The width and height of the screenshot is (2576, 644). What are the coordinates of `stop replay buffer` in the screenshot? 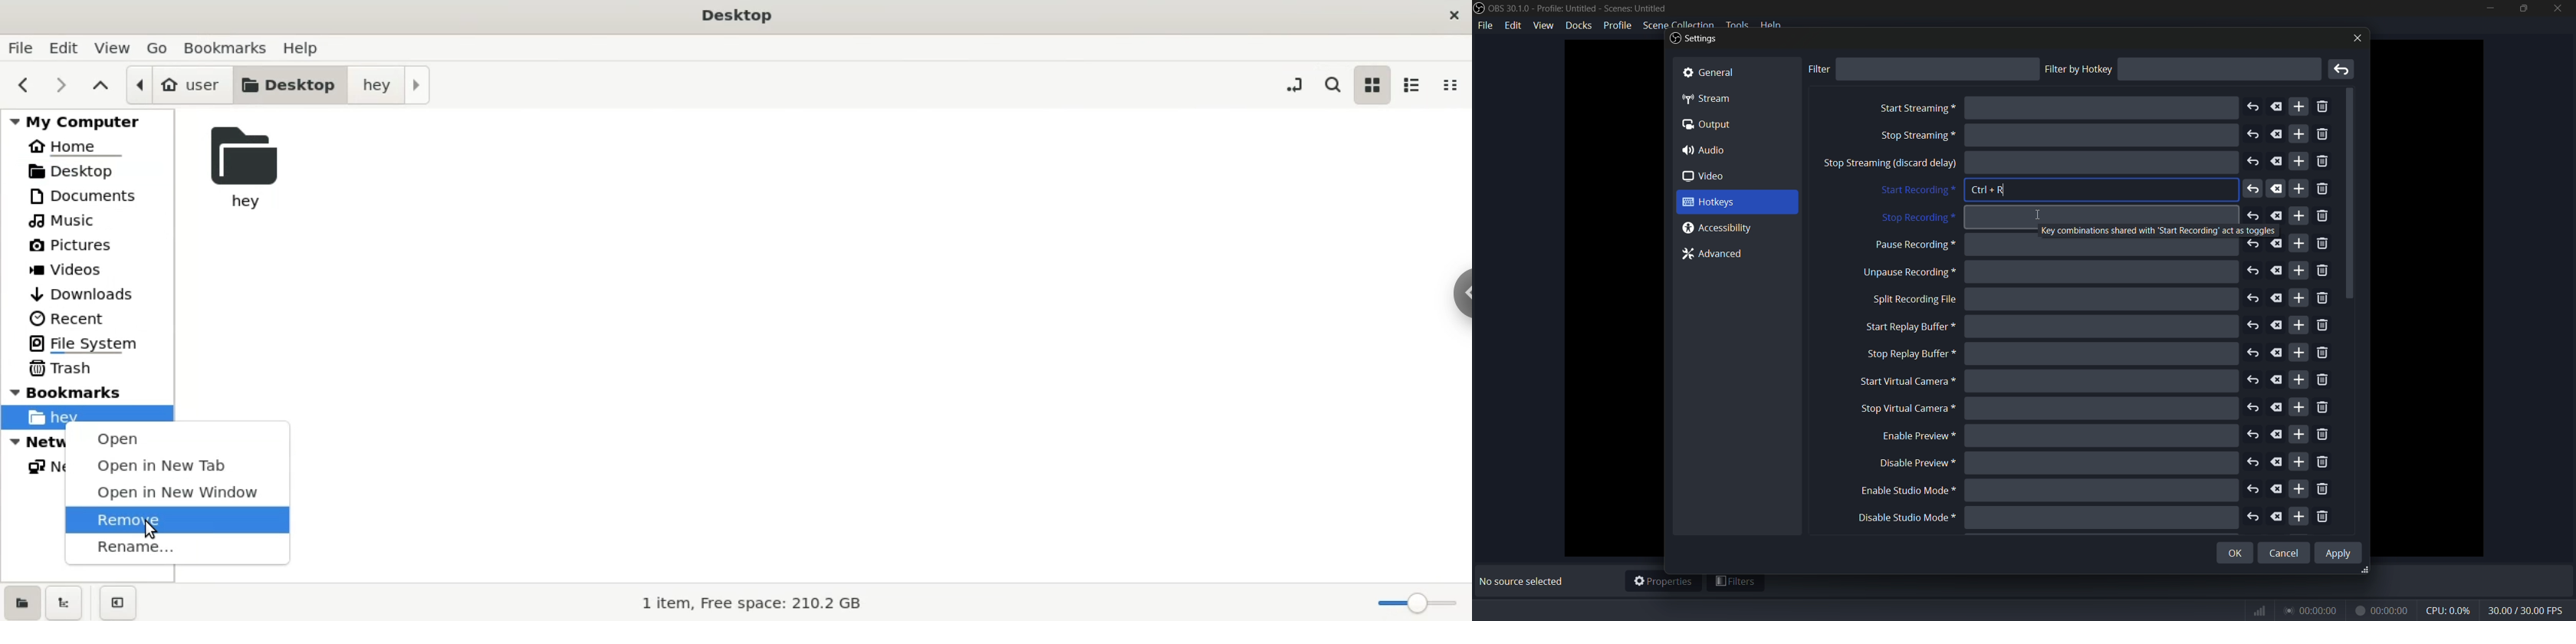 It's located at (1910, 354).